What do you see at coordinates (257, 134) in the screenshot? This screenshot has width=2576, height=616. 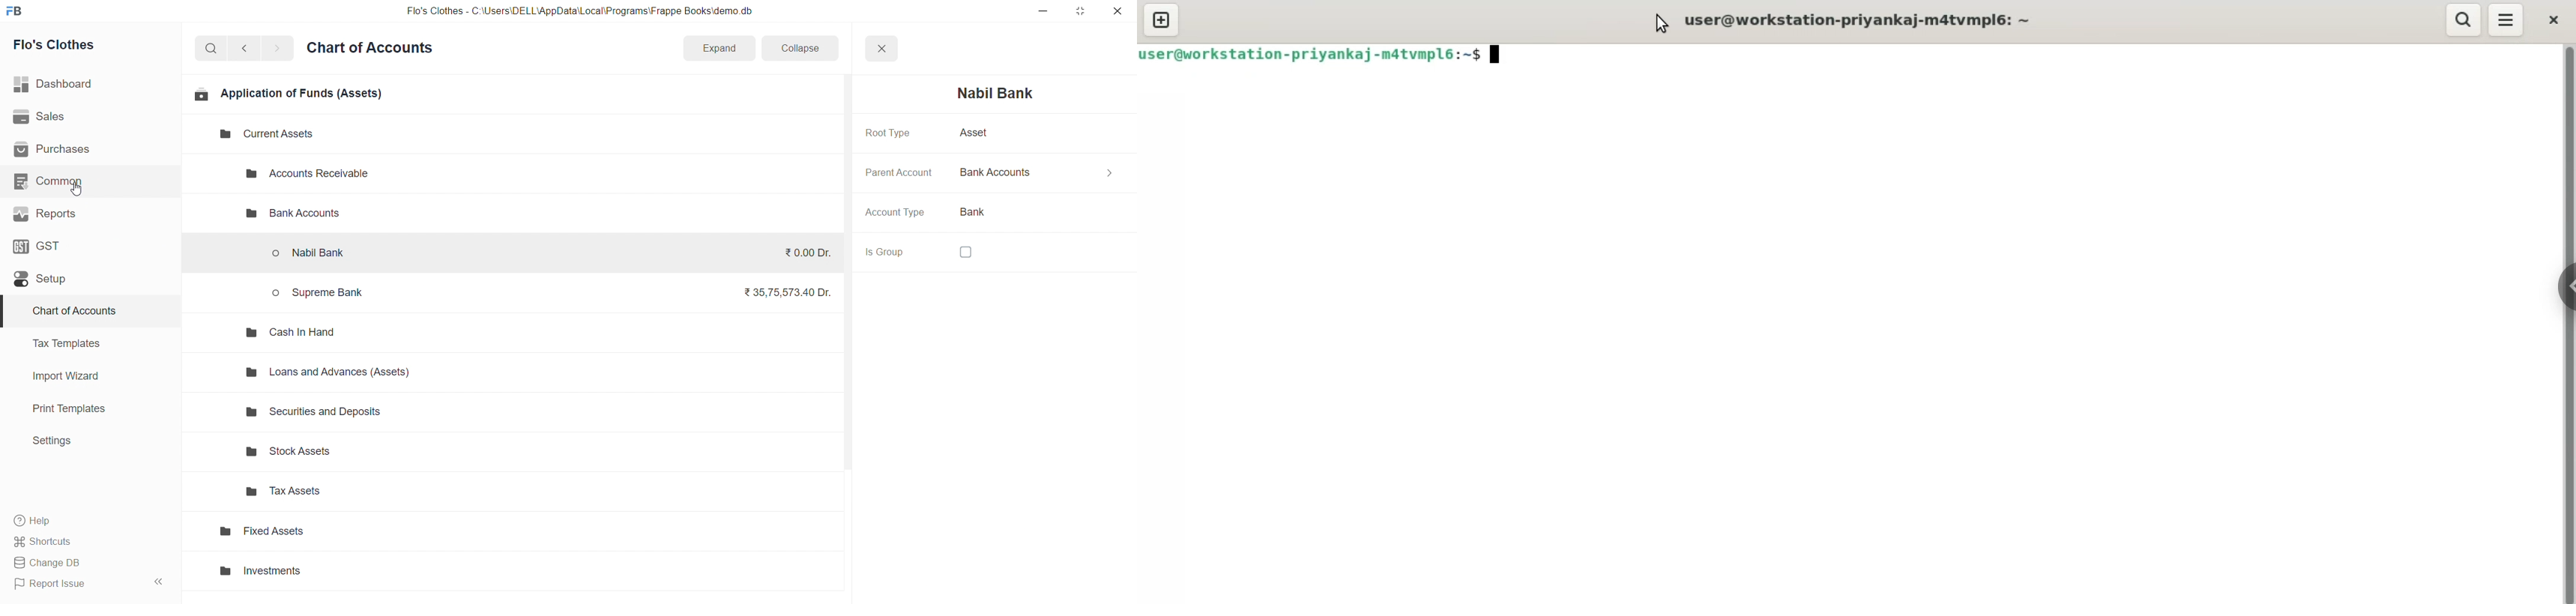 I see `Current Assets` at bounding box center [257, 134].